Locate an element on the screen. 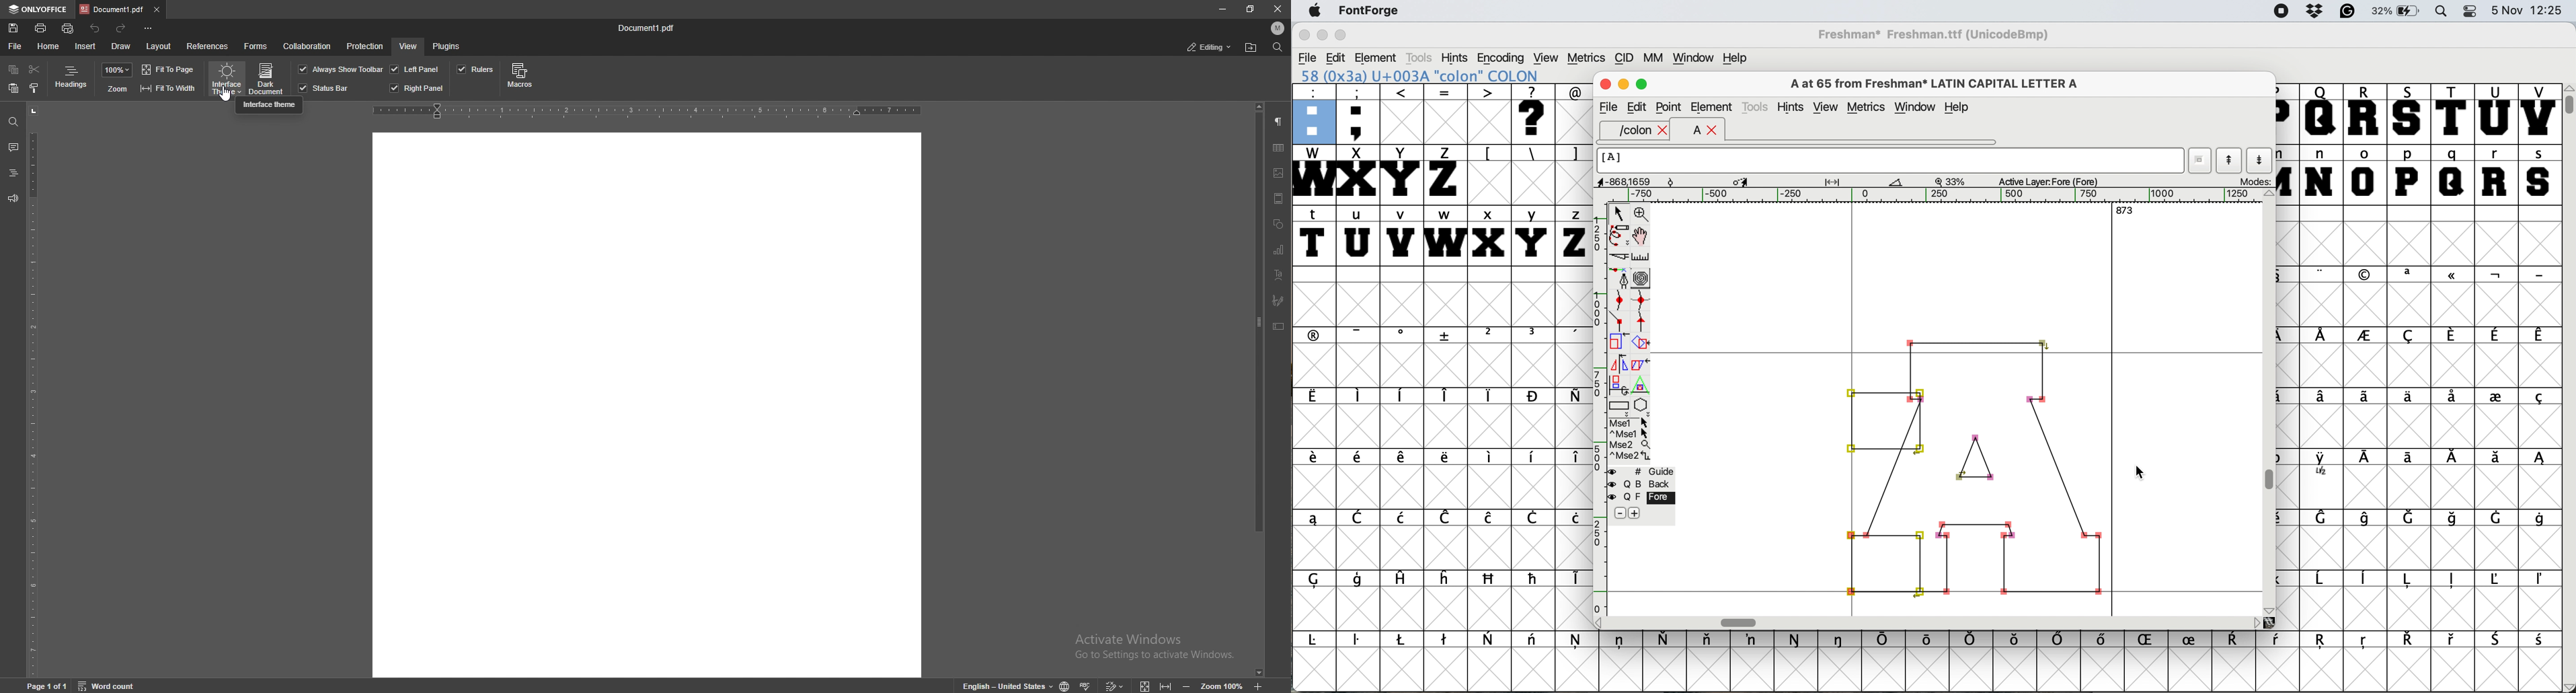 This screenshot has width=2576, height=700. ; is located at coordinates (1359, 114).